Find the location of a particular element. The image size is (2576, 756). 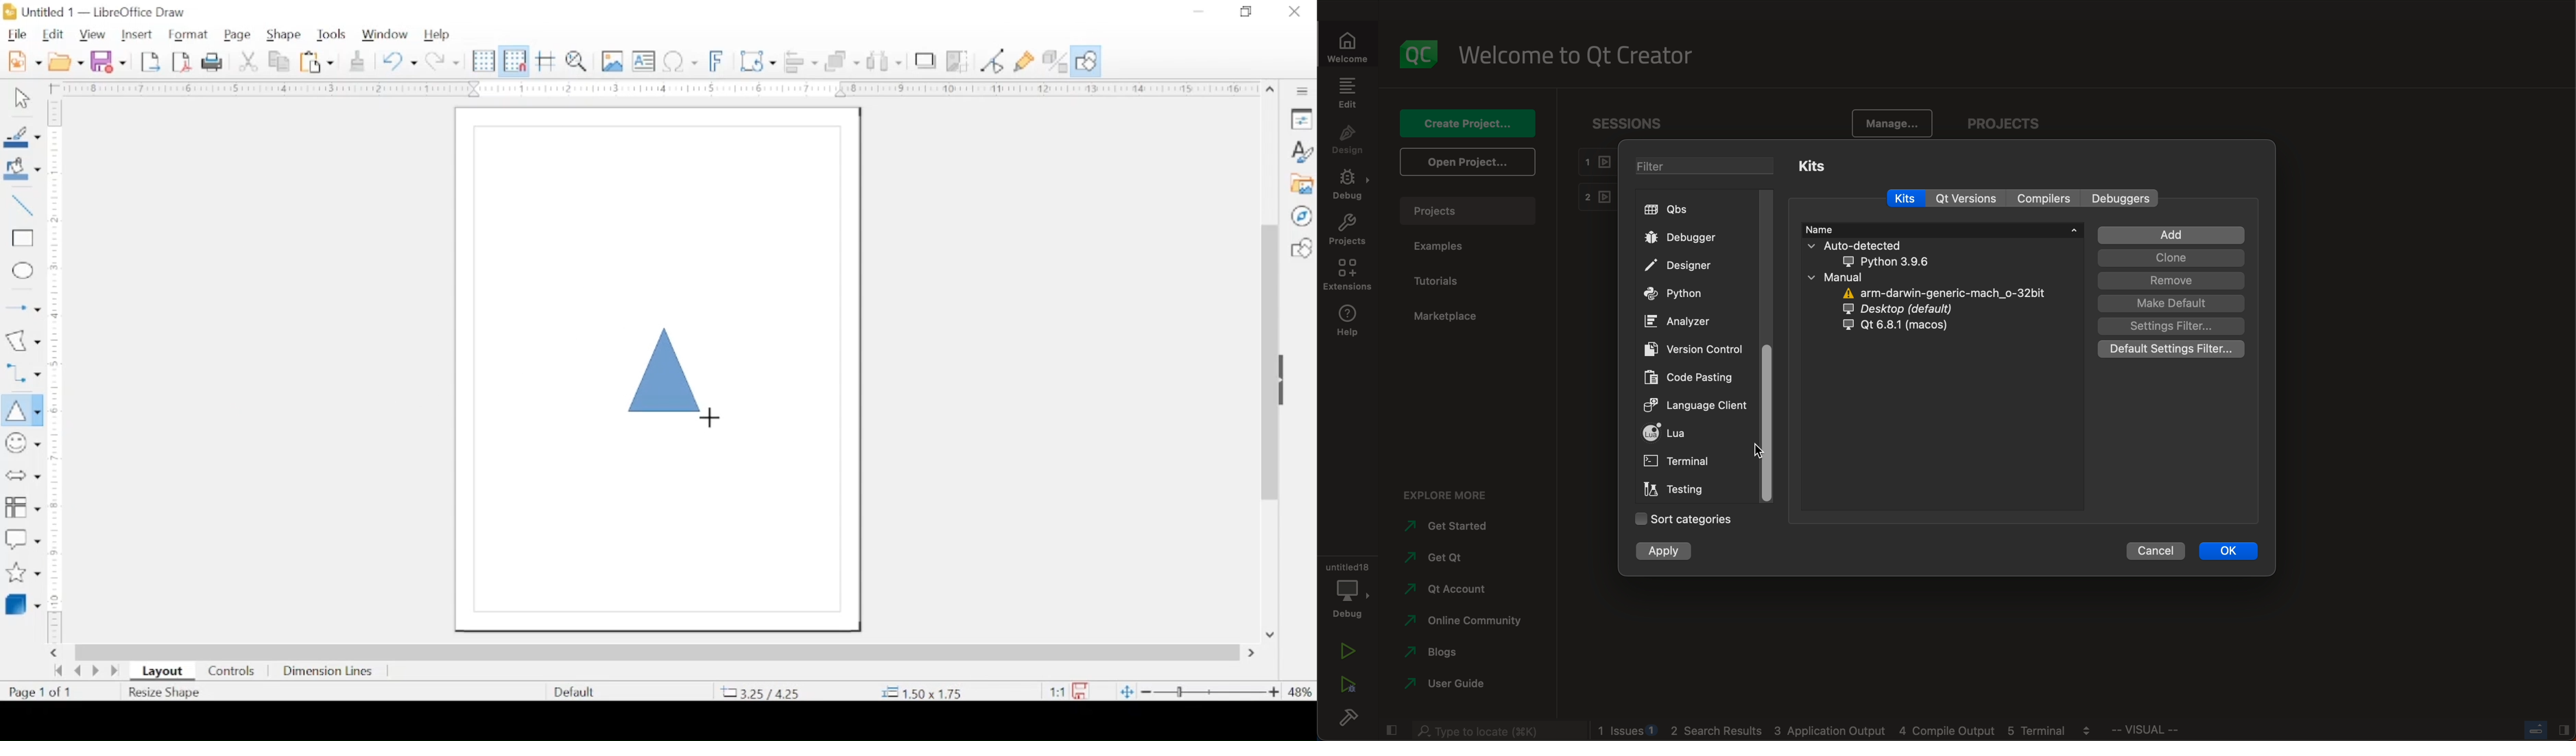

last page is located at coordinates (115, 671).